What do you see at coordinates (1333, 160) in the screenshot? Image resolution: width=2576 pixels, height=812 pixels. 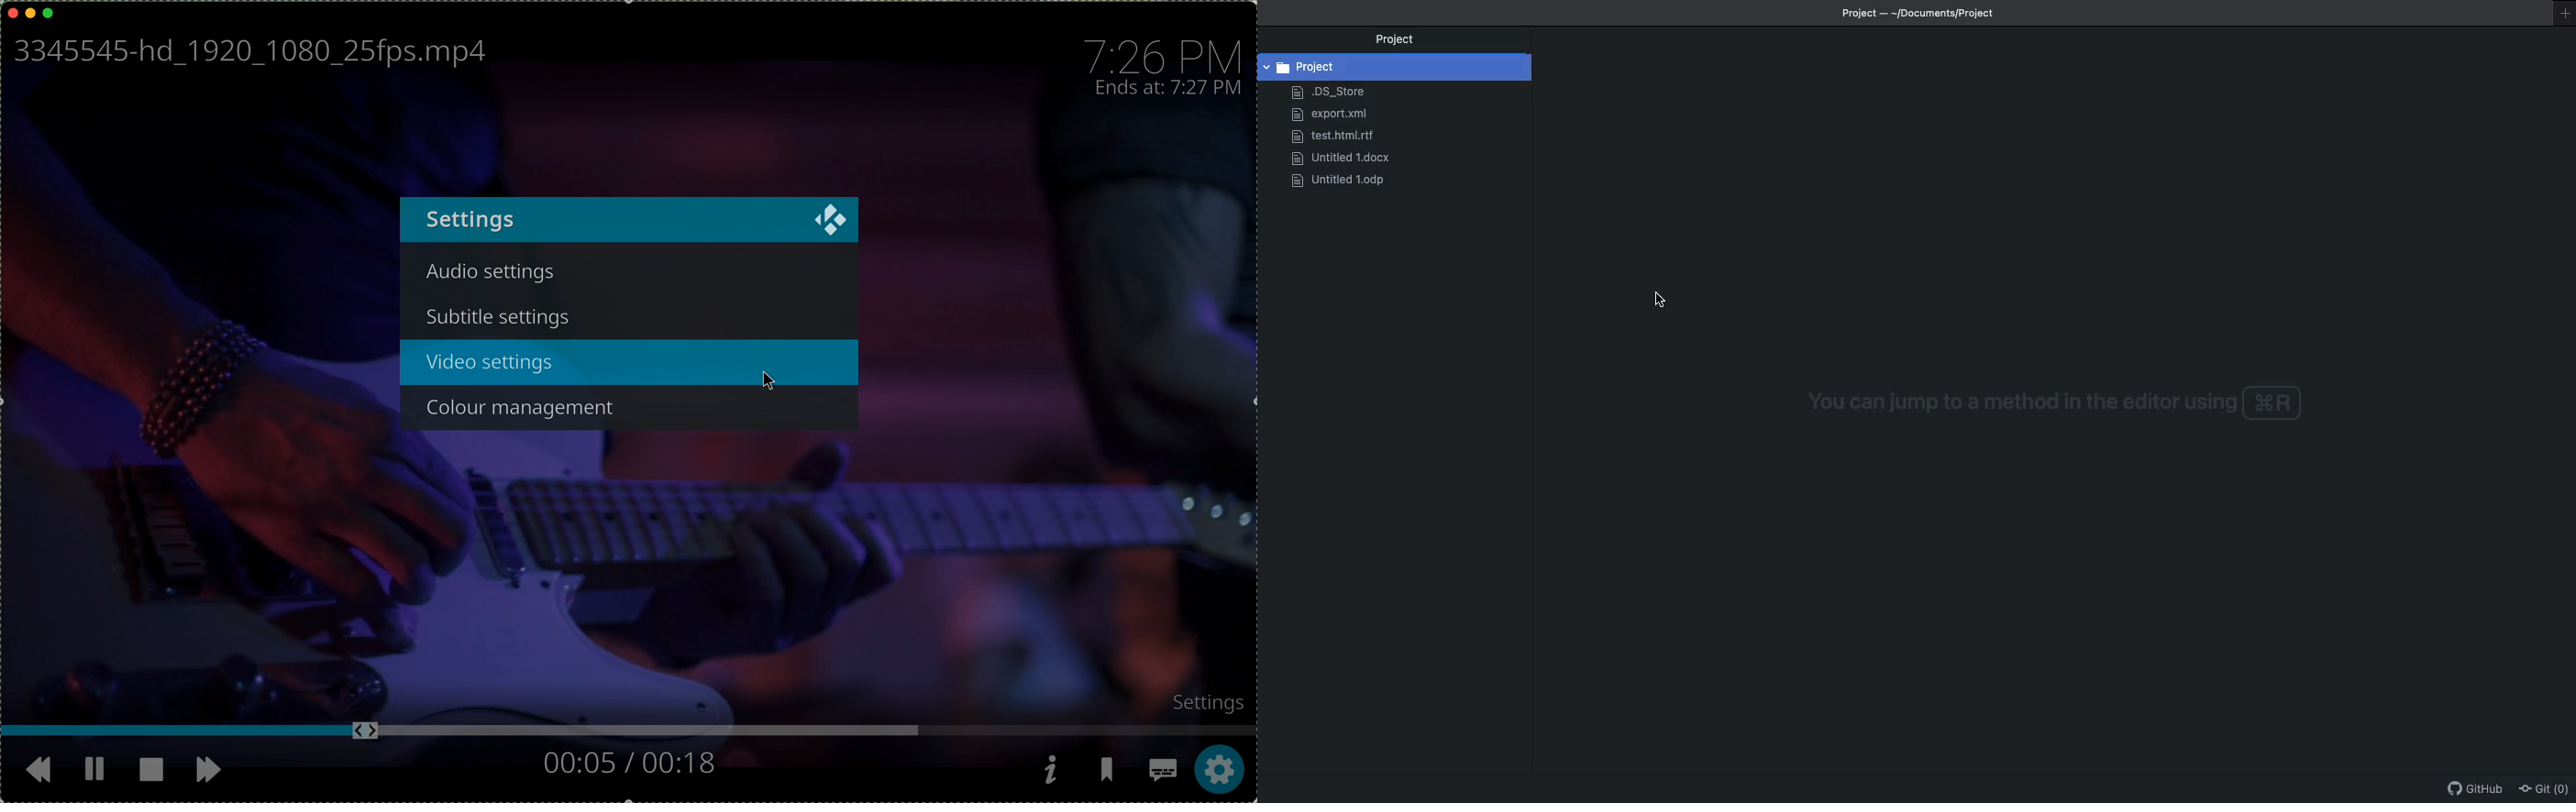 I see `docx` at bounding box center [1333, 160].